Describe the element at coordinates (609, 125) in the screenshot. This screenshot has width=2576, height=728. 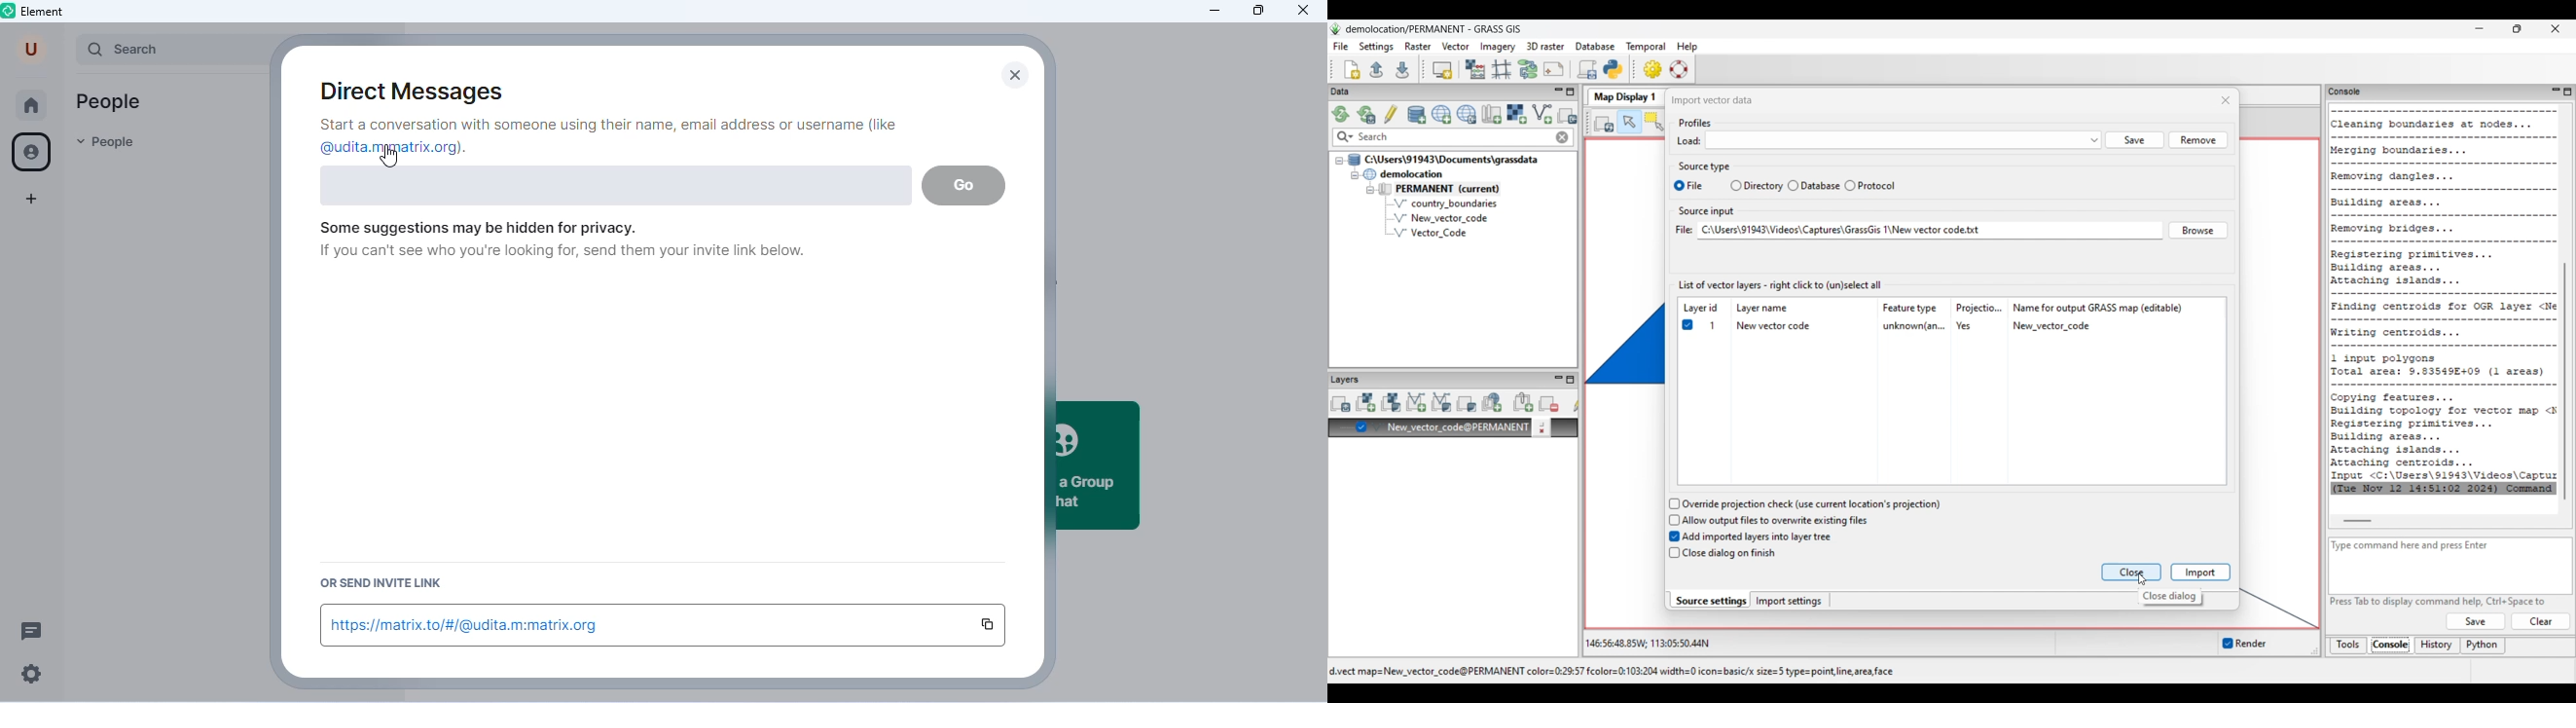
I see `Start a conversation with someone using their name, email address or username (like` at that location.